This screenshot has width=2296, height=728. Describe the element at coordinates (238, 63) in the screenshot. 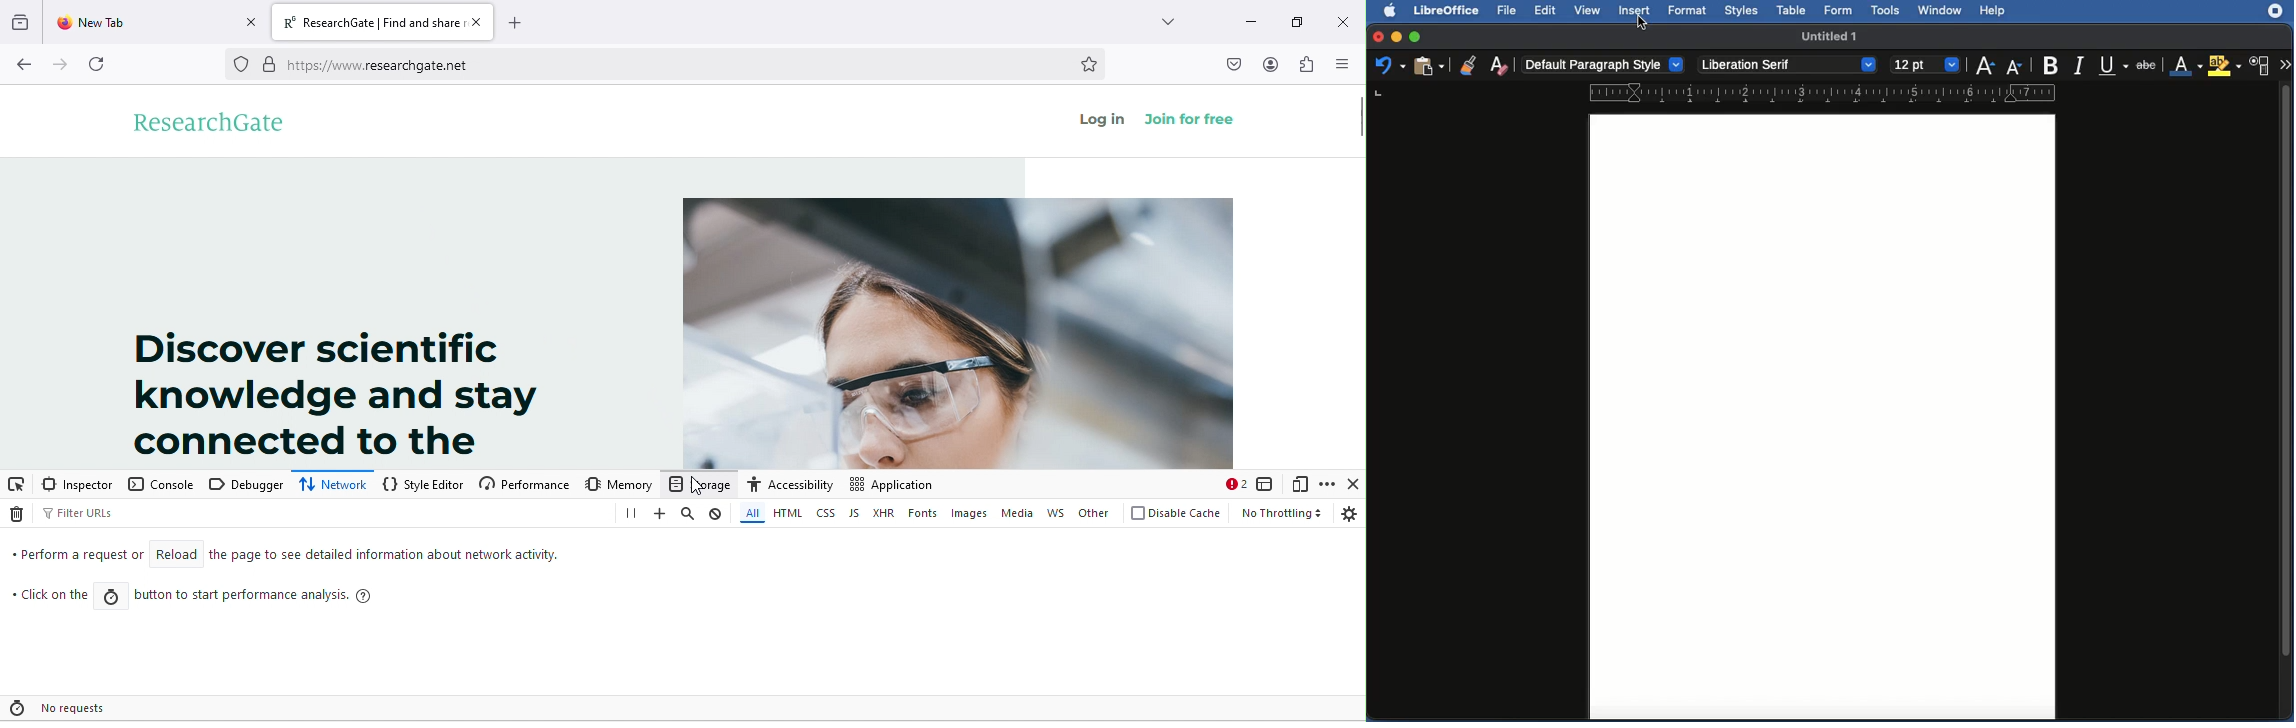

I see `proxy` at that location.